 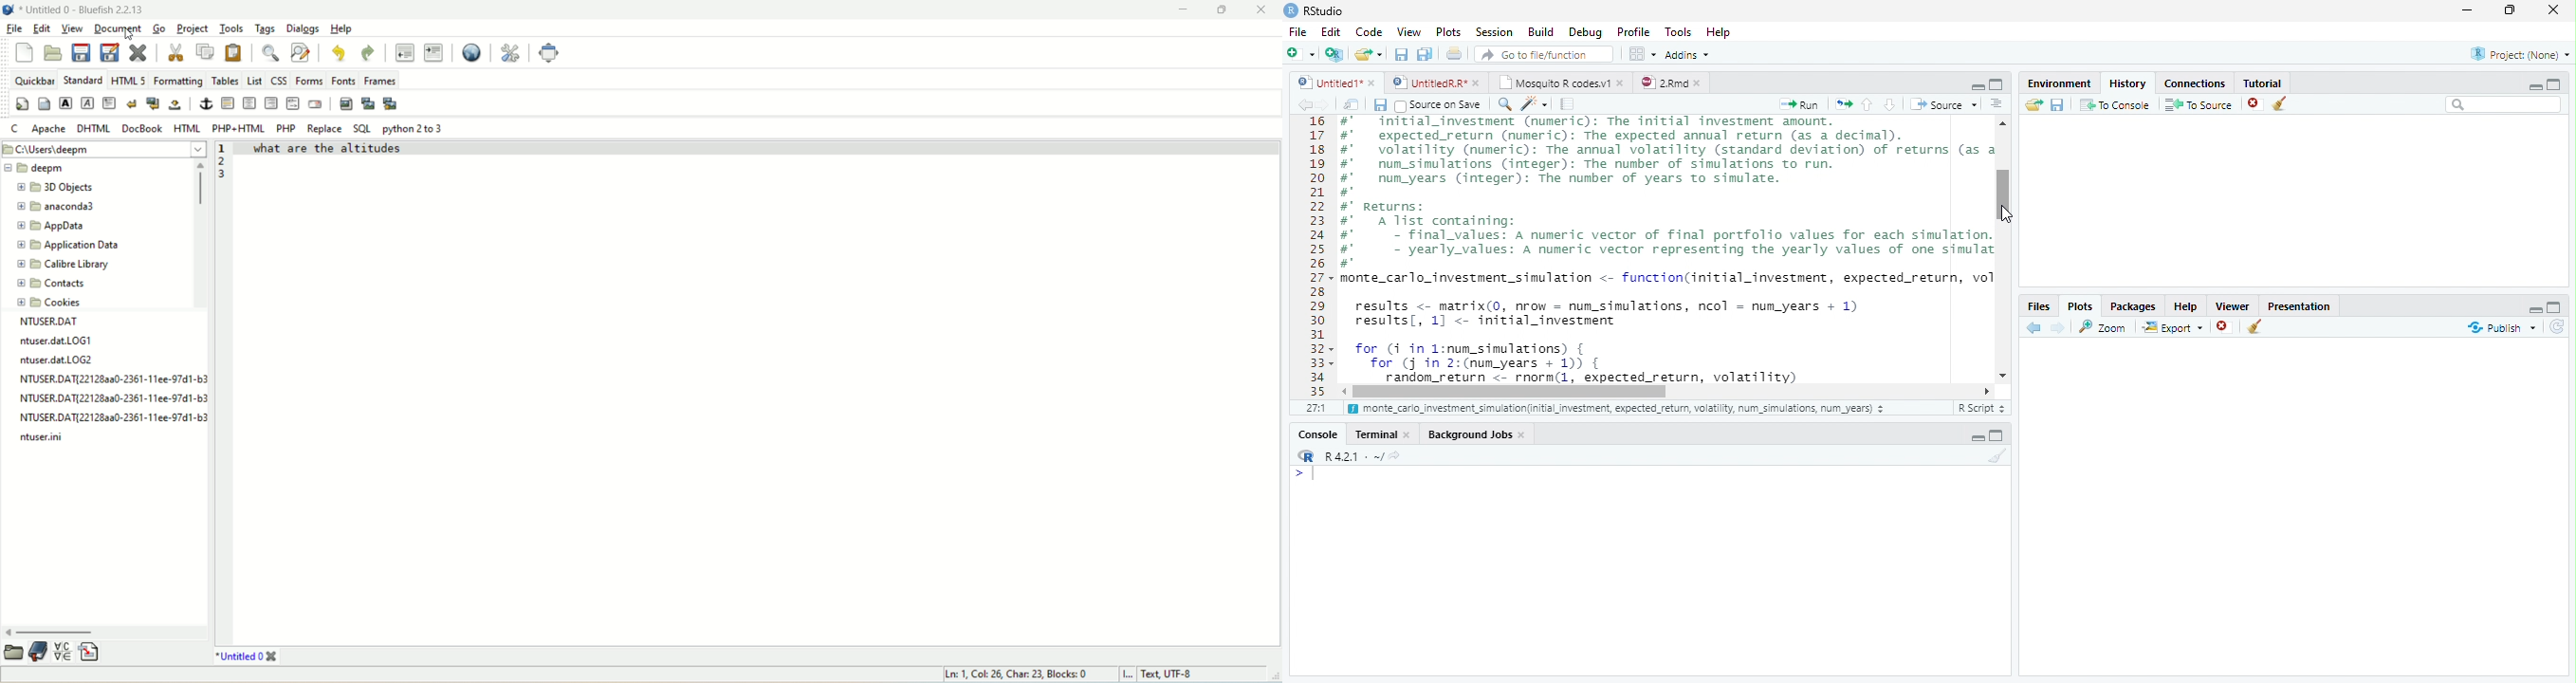 I want to click on view, so click(x=71, y=27).